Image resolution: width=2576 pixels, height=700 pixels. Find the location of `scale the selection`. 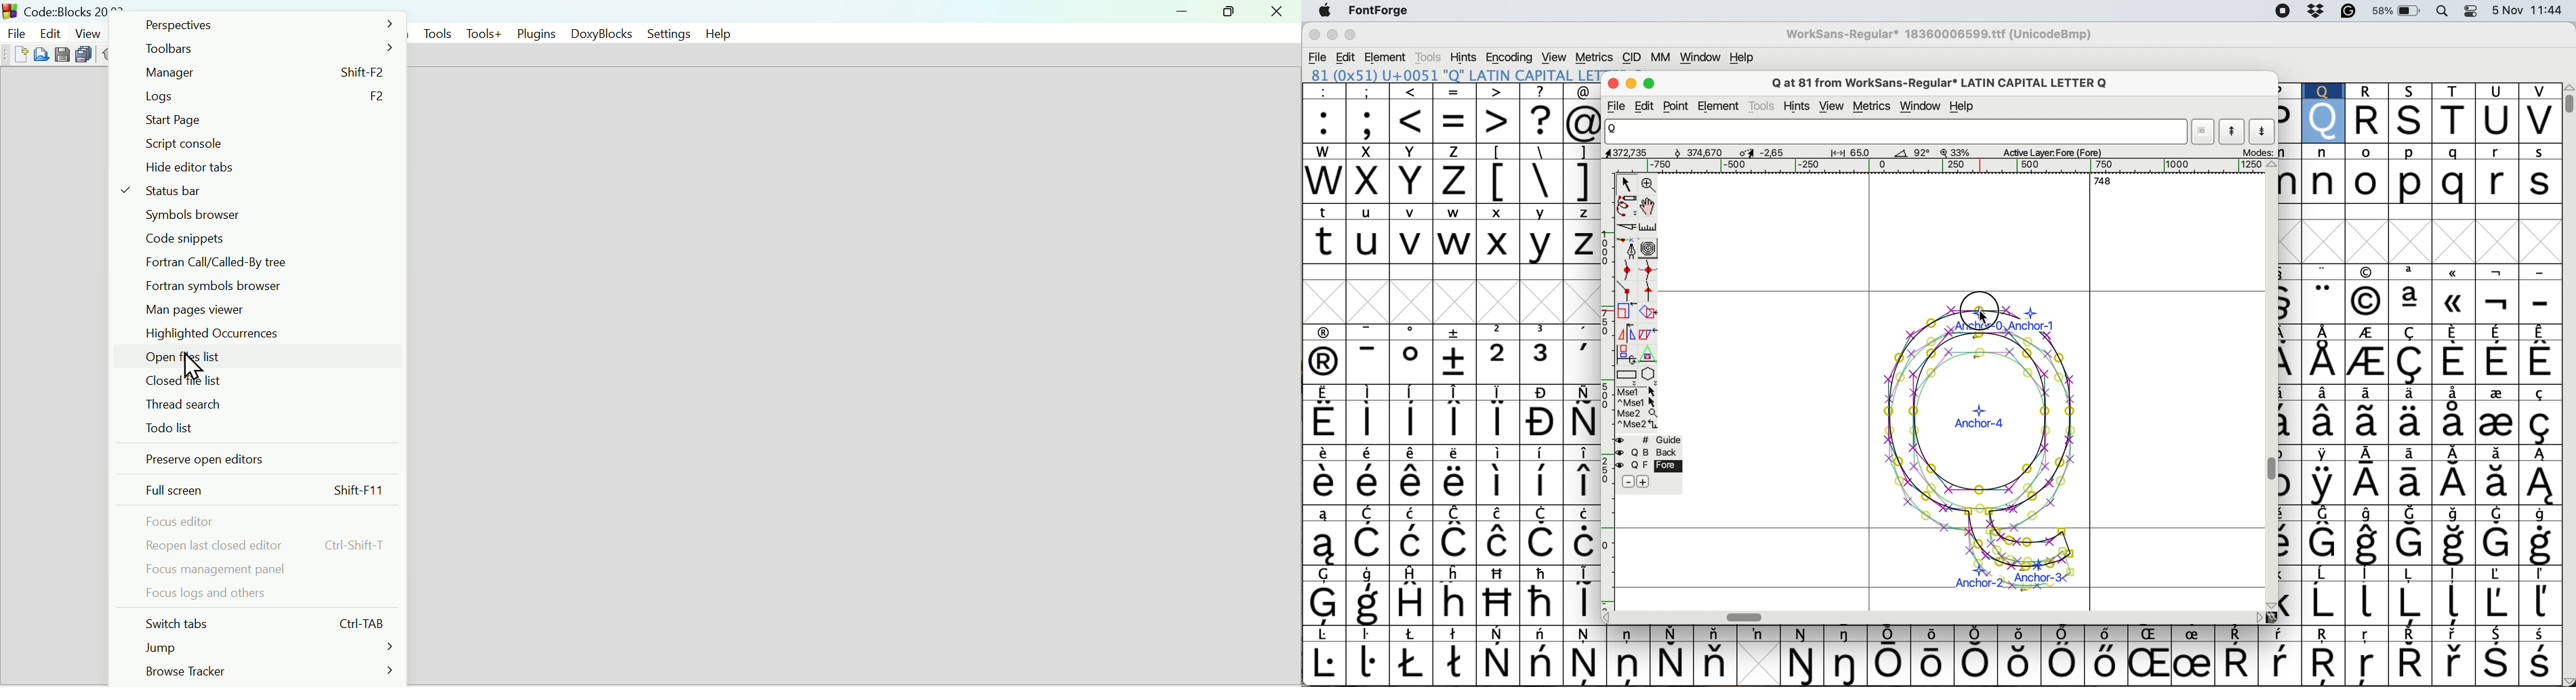

scale the selection is located at coordinates (1624, 312).